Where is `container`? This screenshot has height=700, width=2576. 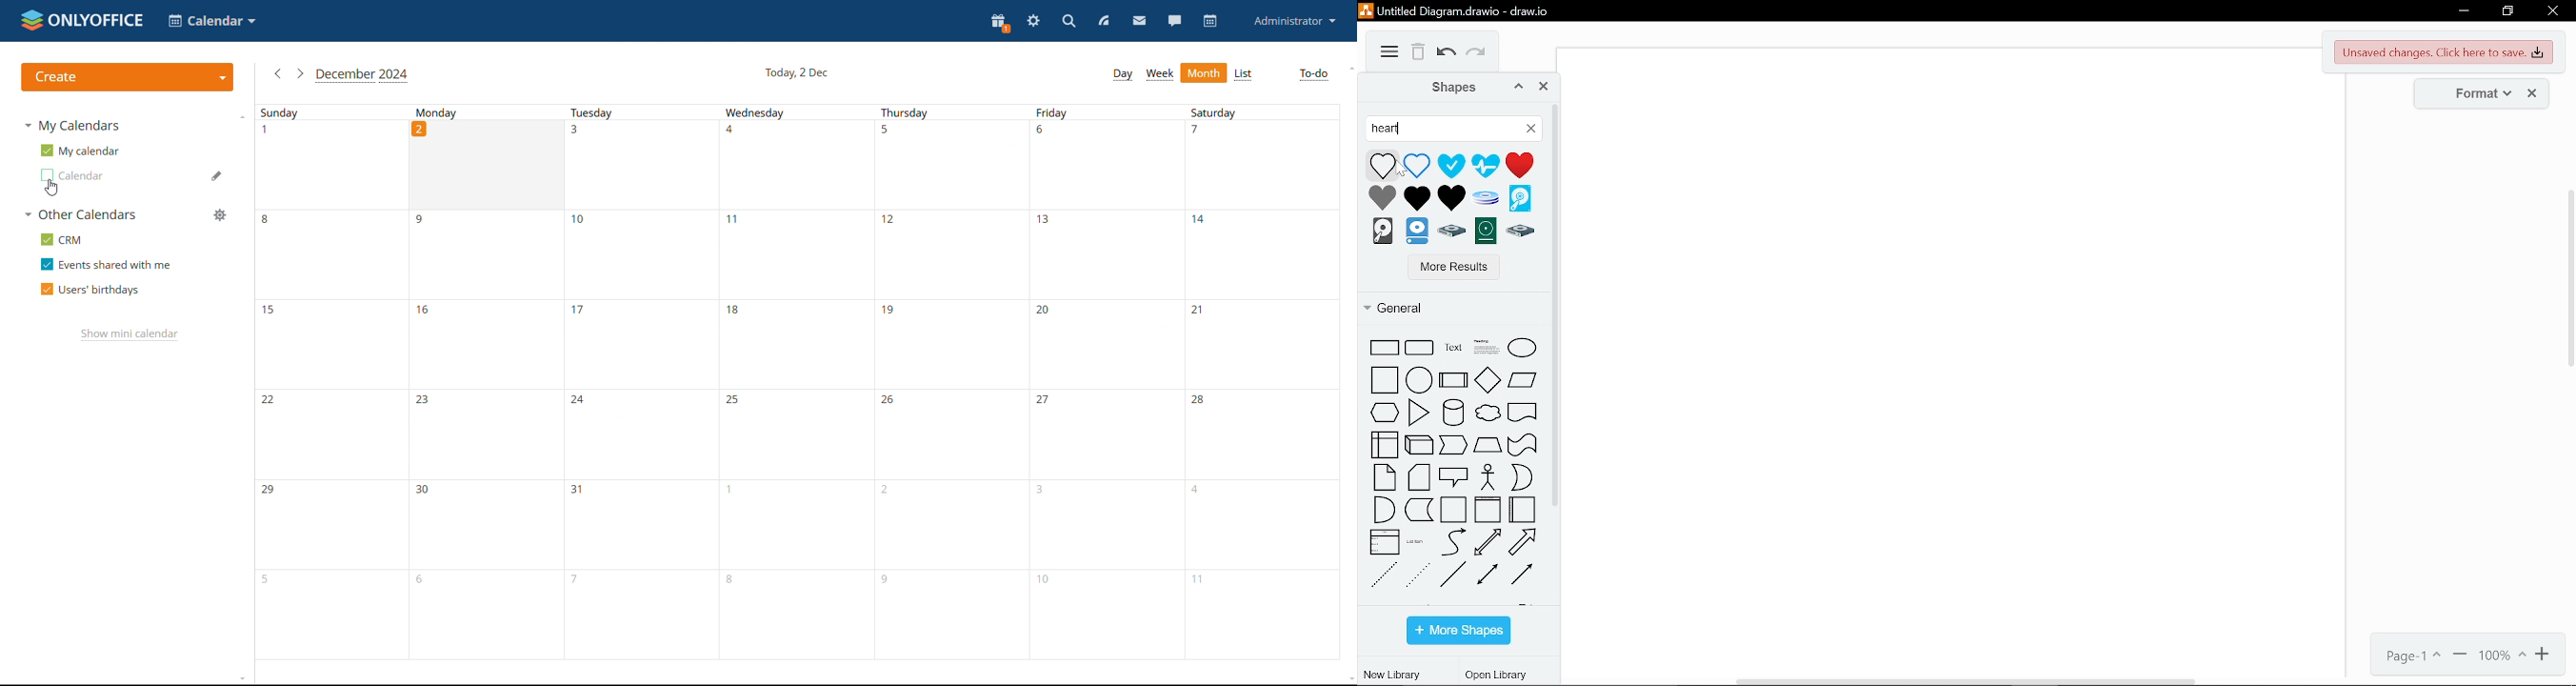 container is located at coordinates (1488, 510).